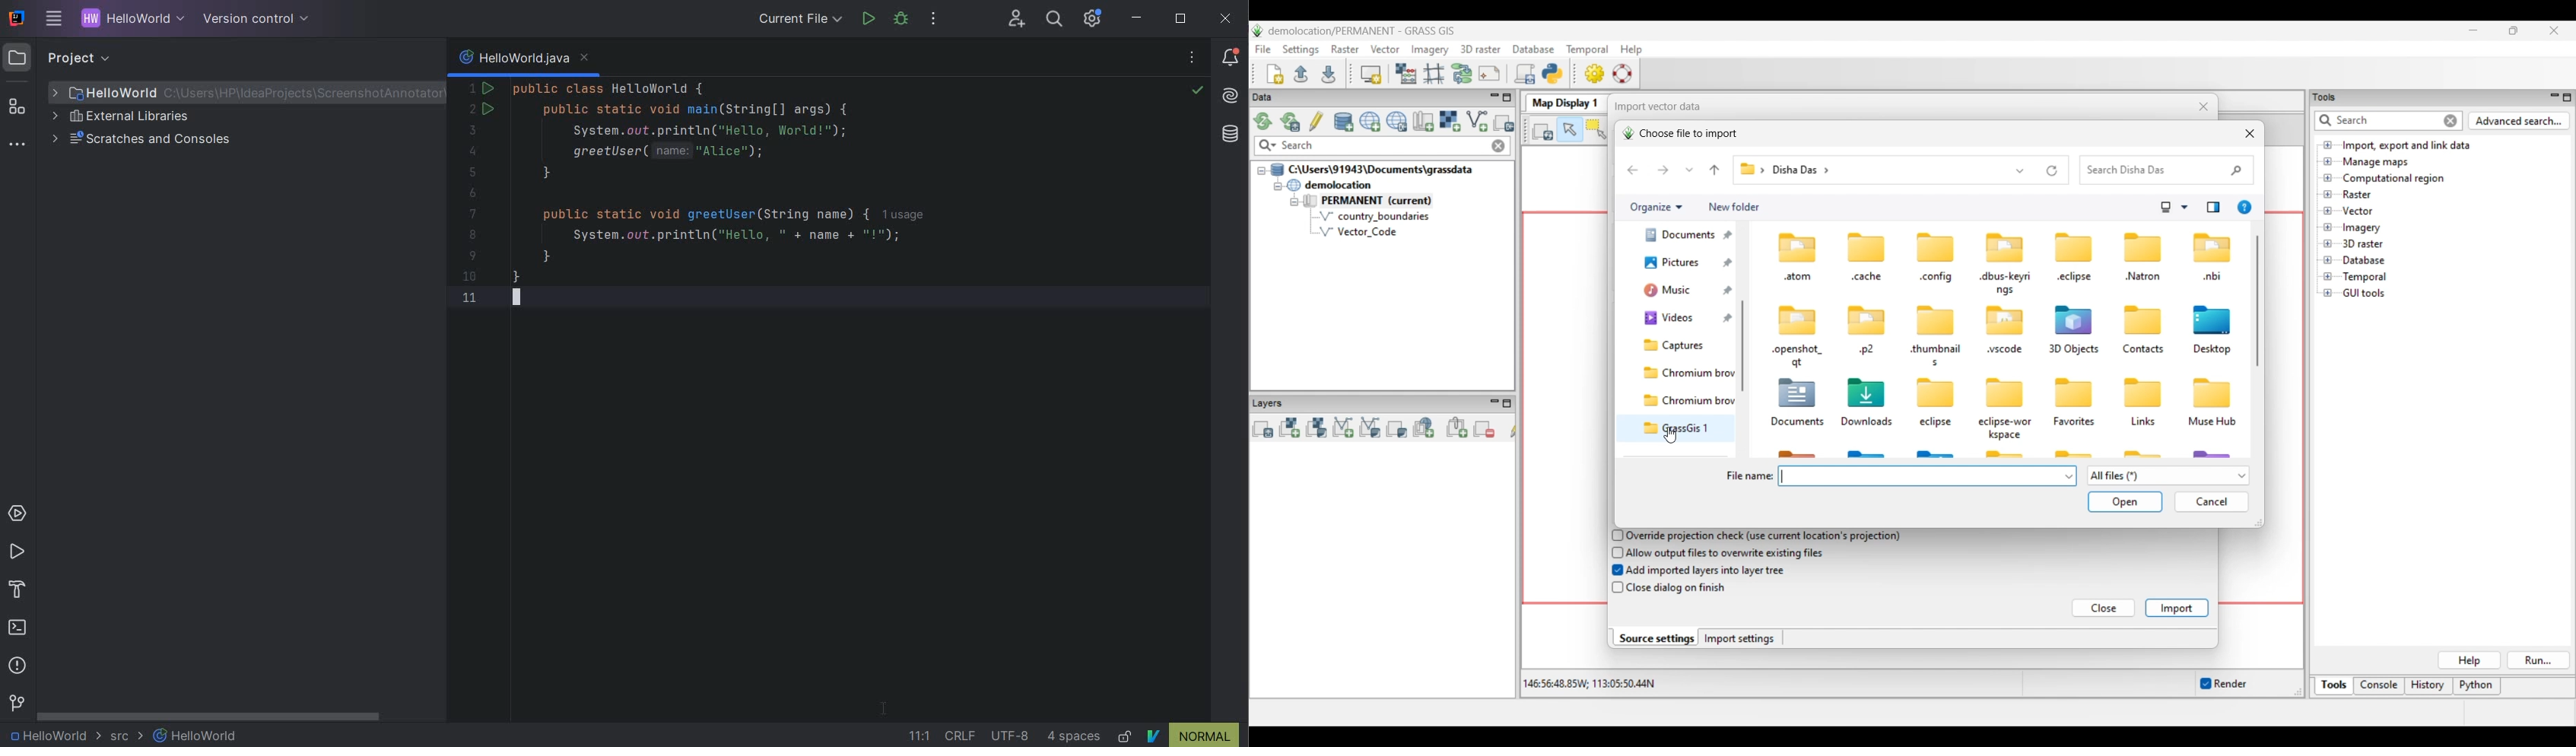  I want to click on cursor, so click(885, 707).